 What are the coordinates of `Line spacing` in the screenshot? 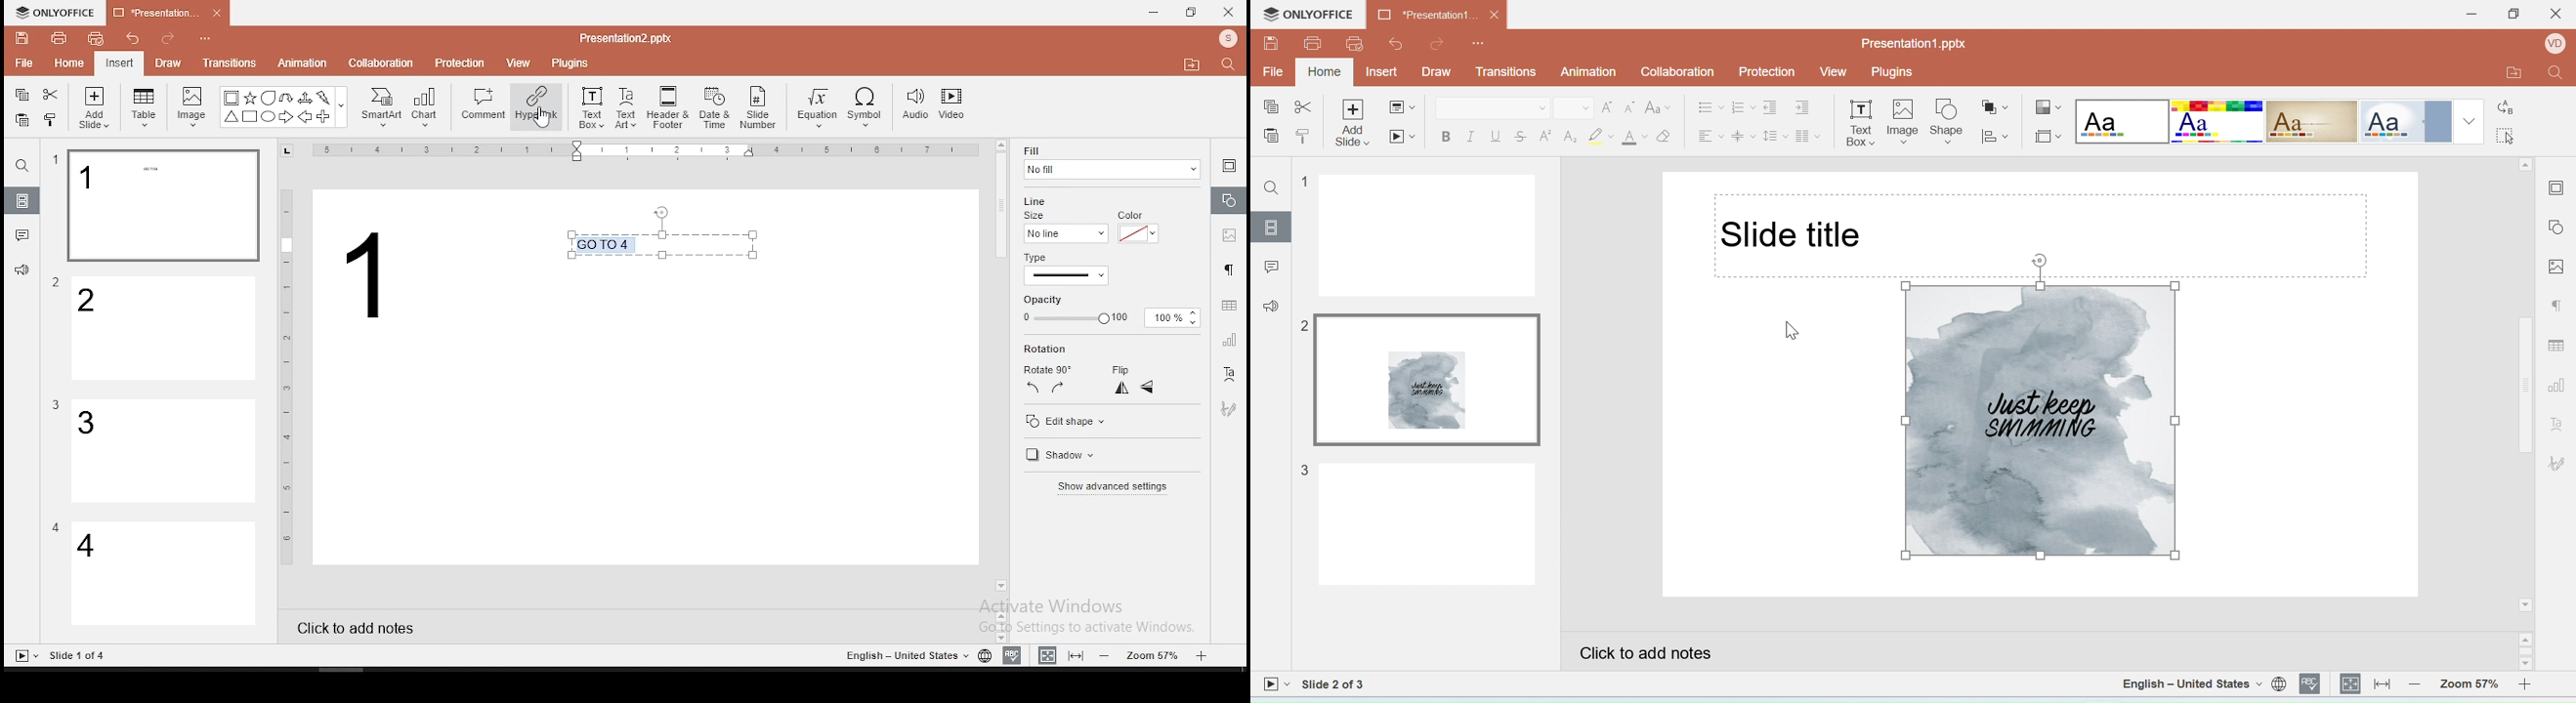 It's located at (1776, 133).